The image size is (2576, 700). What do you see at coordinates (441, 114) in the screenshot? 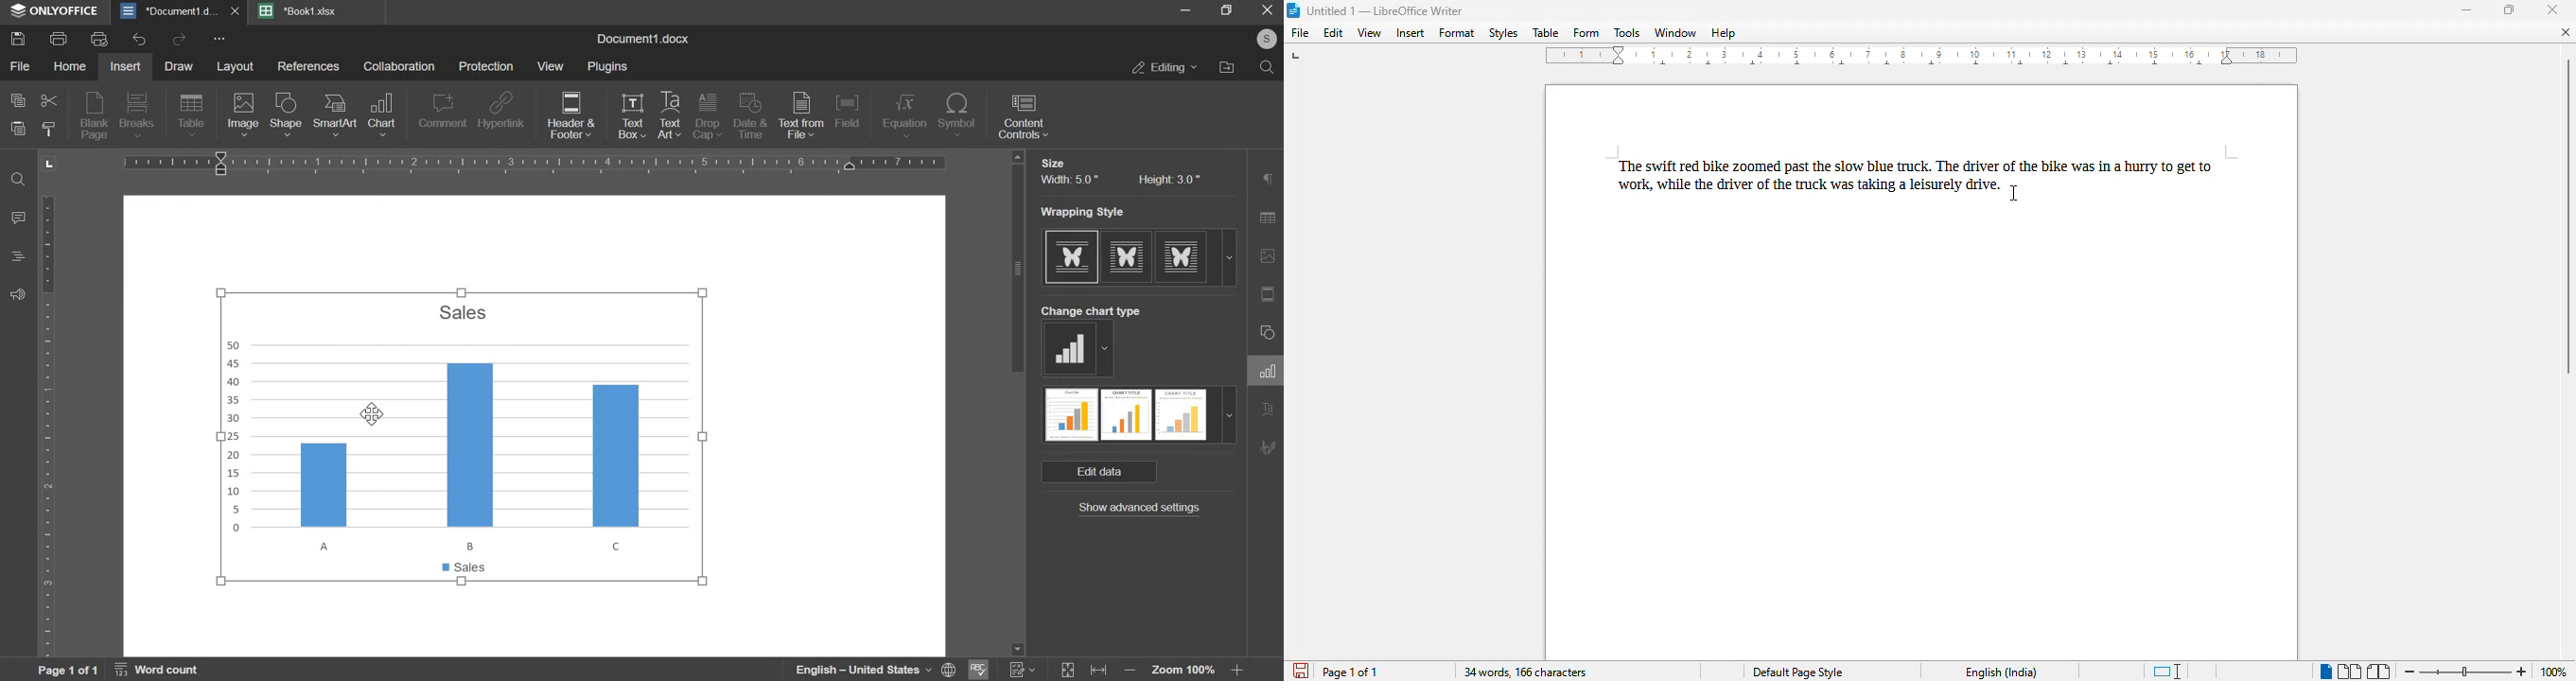
I see `comment` at bounding box center [441, 114].